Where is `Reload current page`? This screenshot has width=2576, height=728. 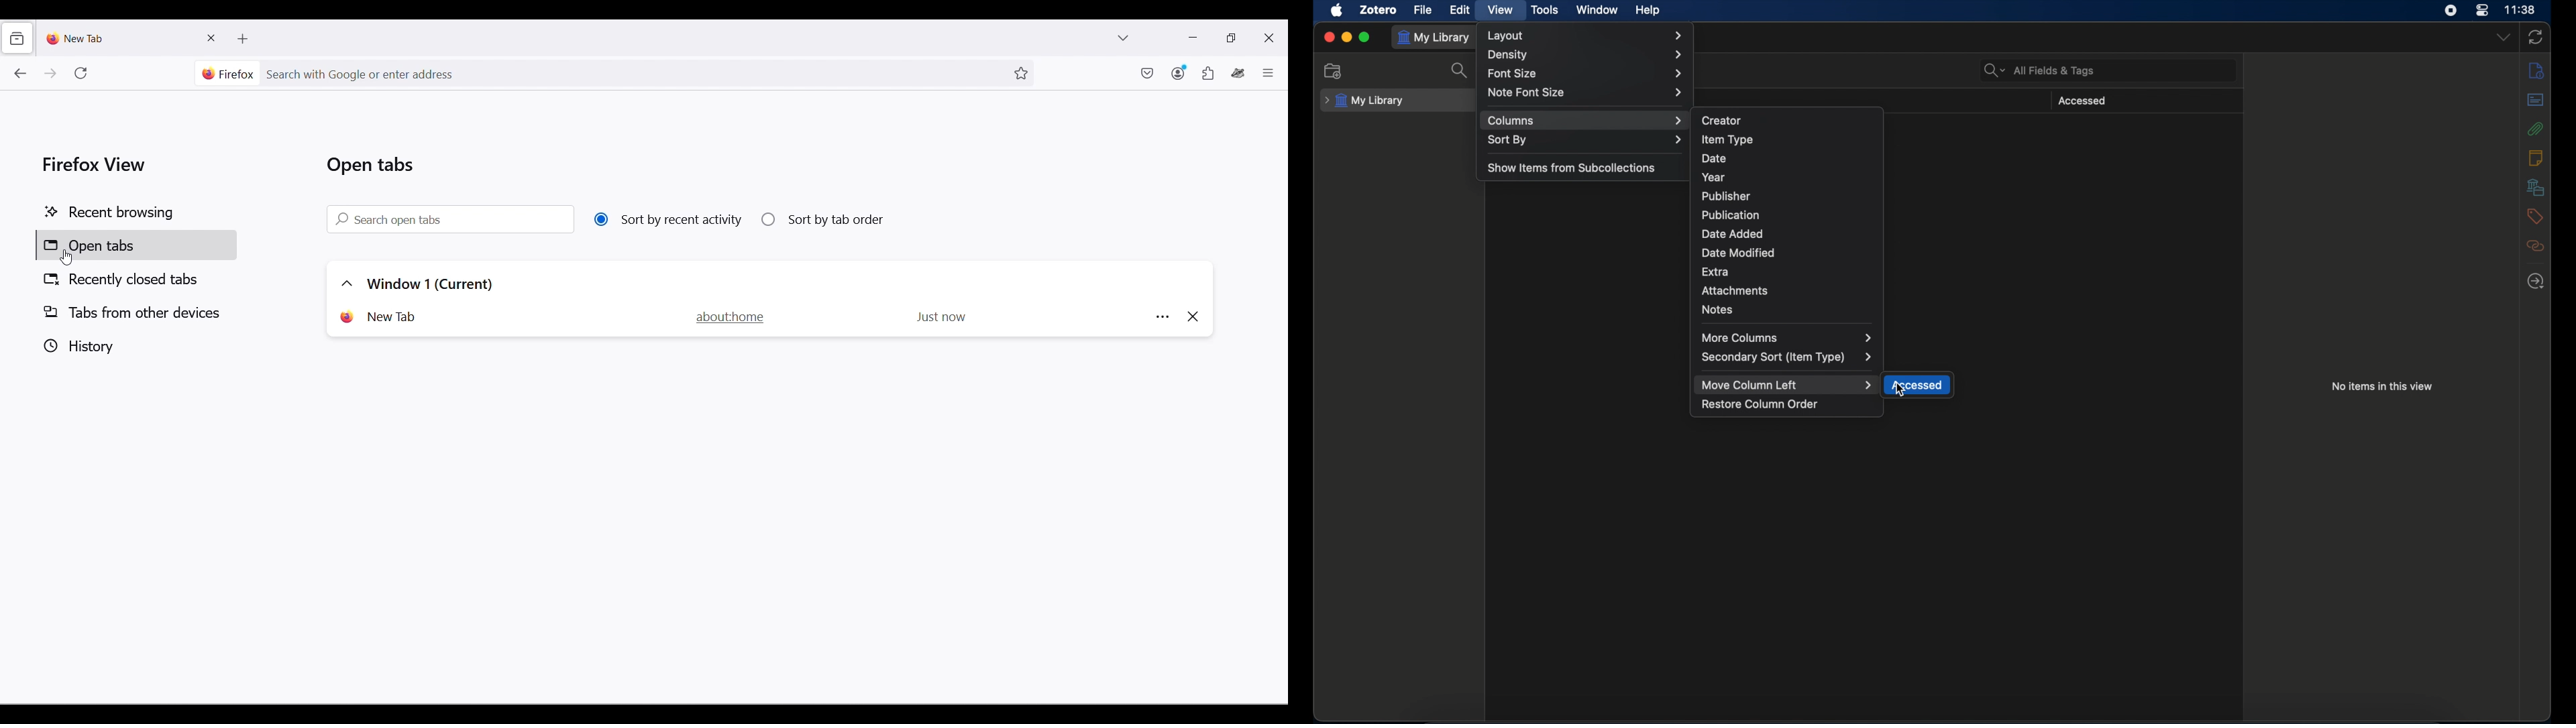 Reload current page is located at coordinates (80, 73).